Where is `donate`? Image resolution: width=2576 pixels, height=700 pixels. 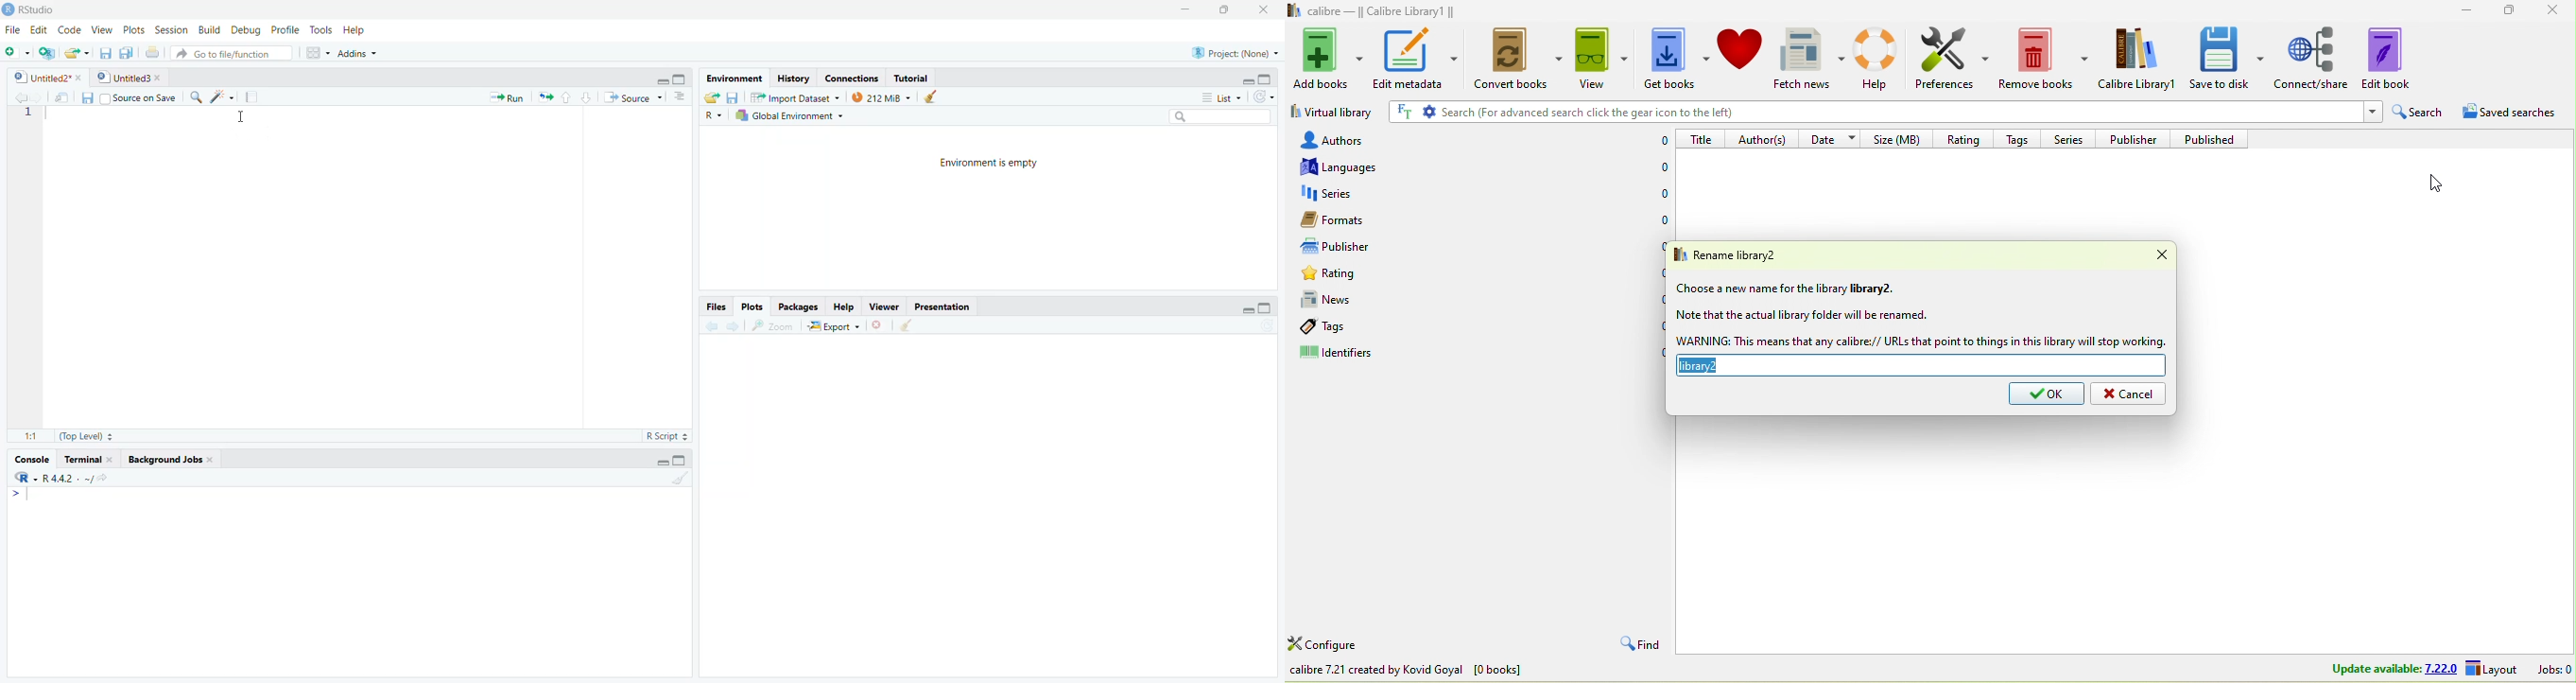
donate is located at coordinates (1740, 48).